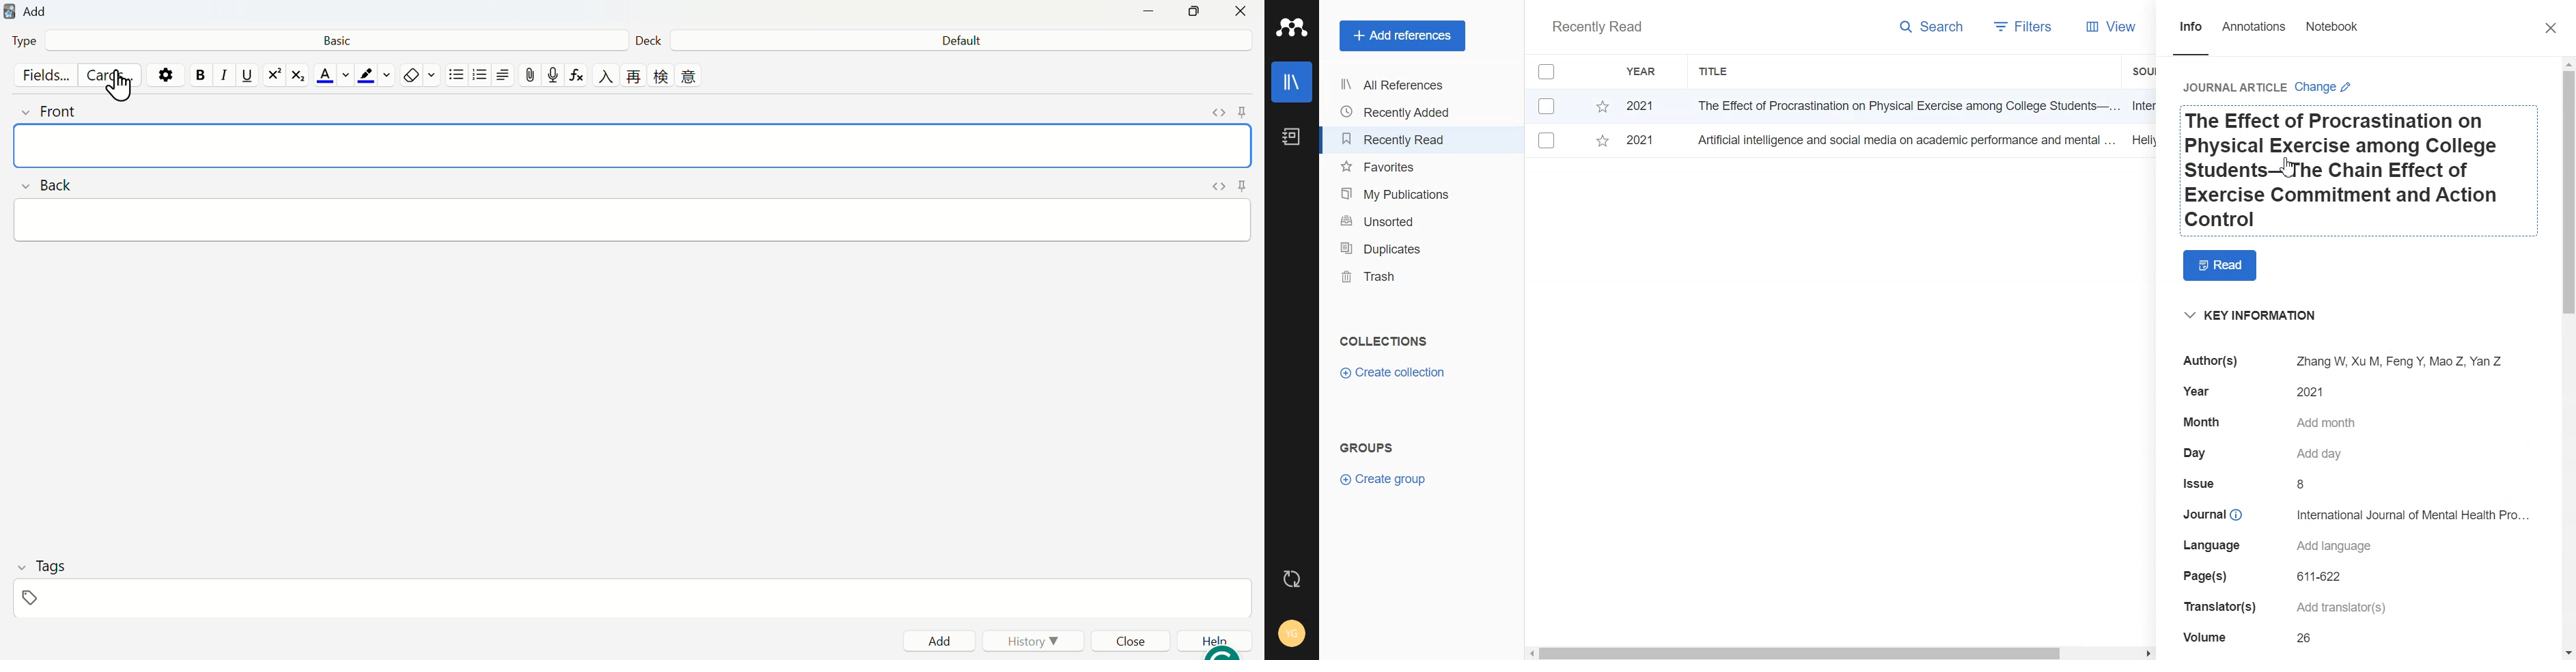  Describe the element at coordinates (49, 184) in the screenshot. I see `Show/Hide Back` at that location.